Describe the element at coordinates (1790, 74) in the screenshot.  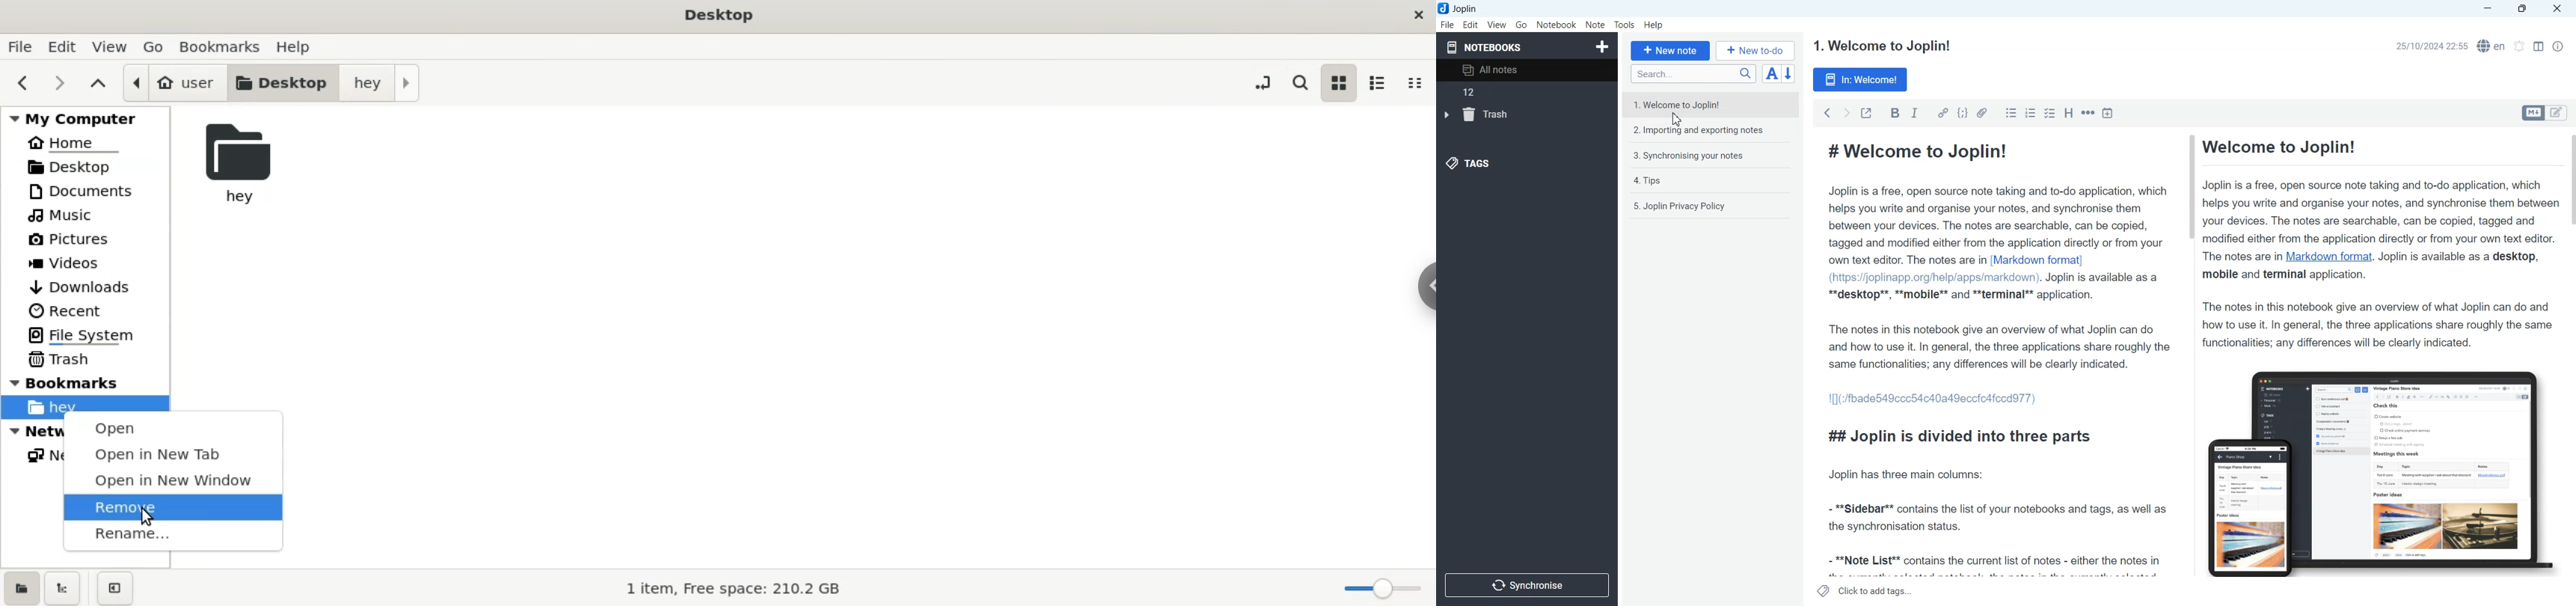
I see `Reverse sort order` at that location.